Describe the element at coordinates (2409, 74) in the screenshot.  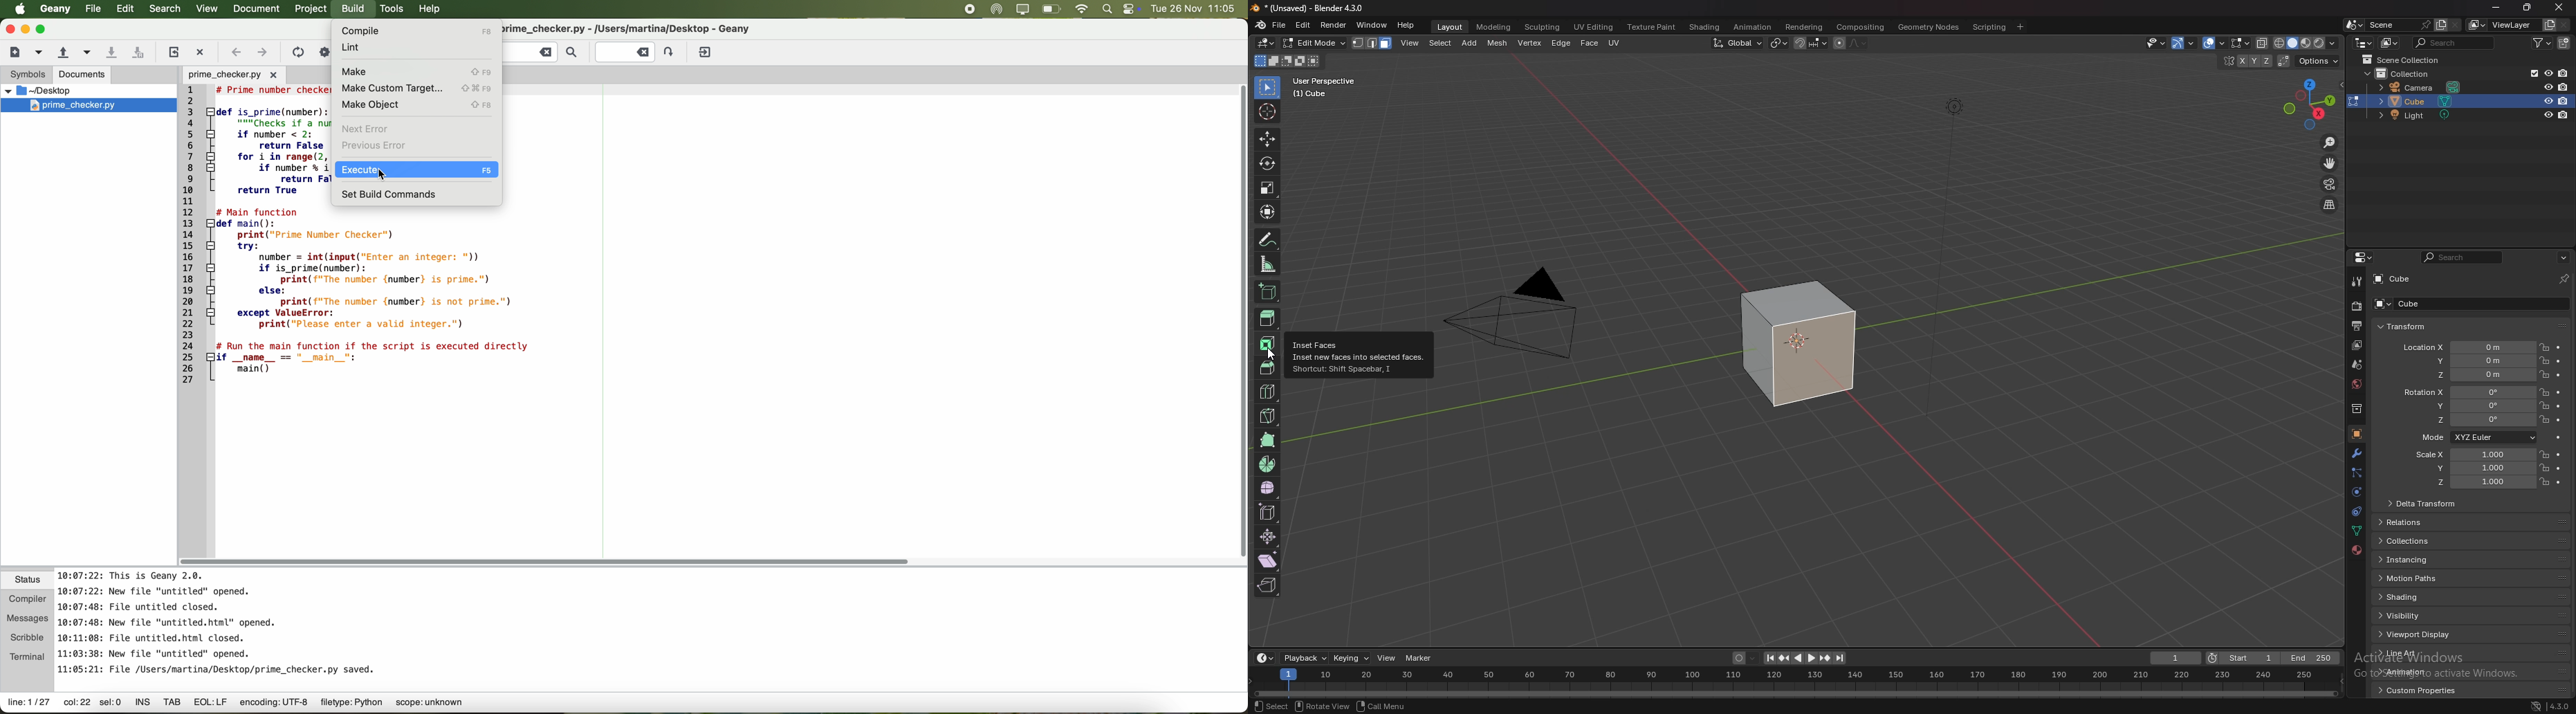
I see `collection` at that location.